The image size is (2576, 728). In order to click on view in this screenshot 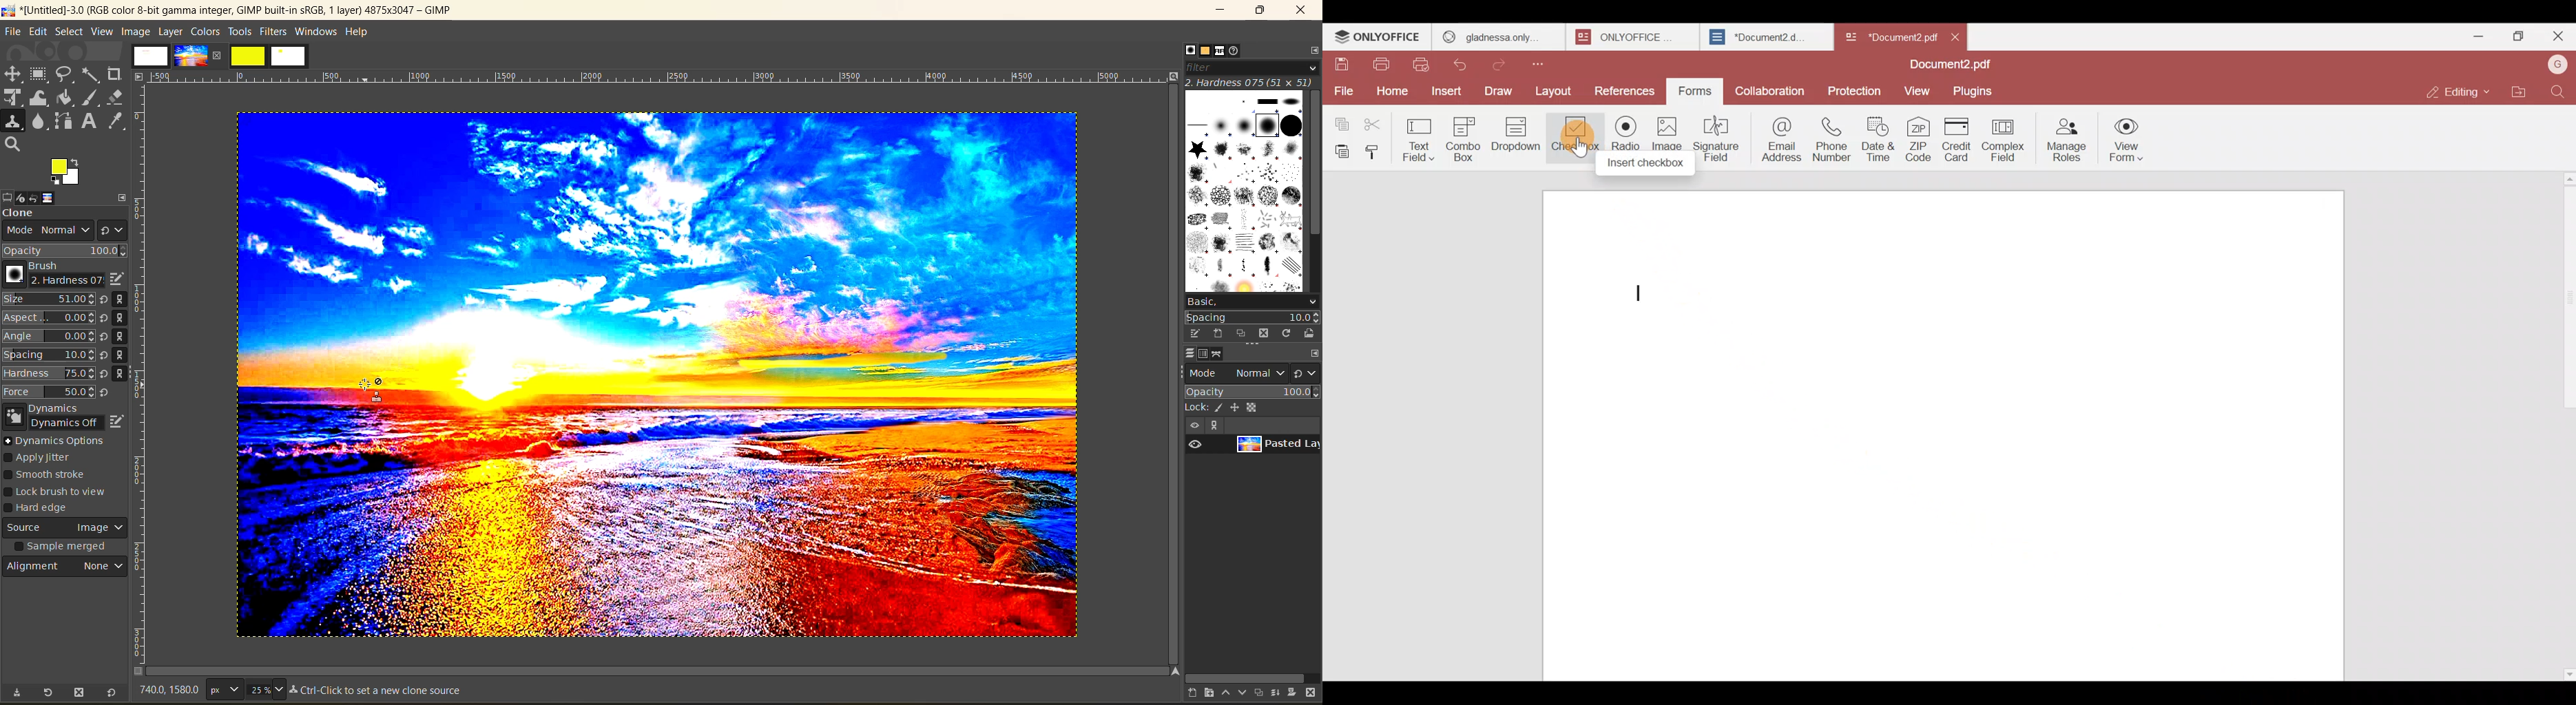, I will do `click(102, 32)`.